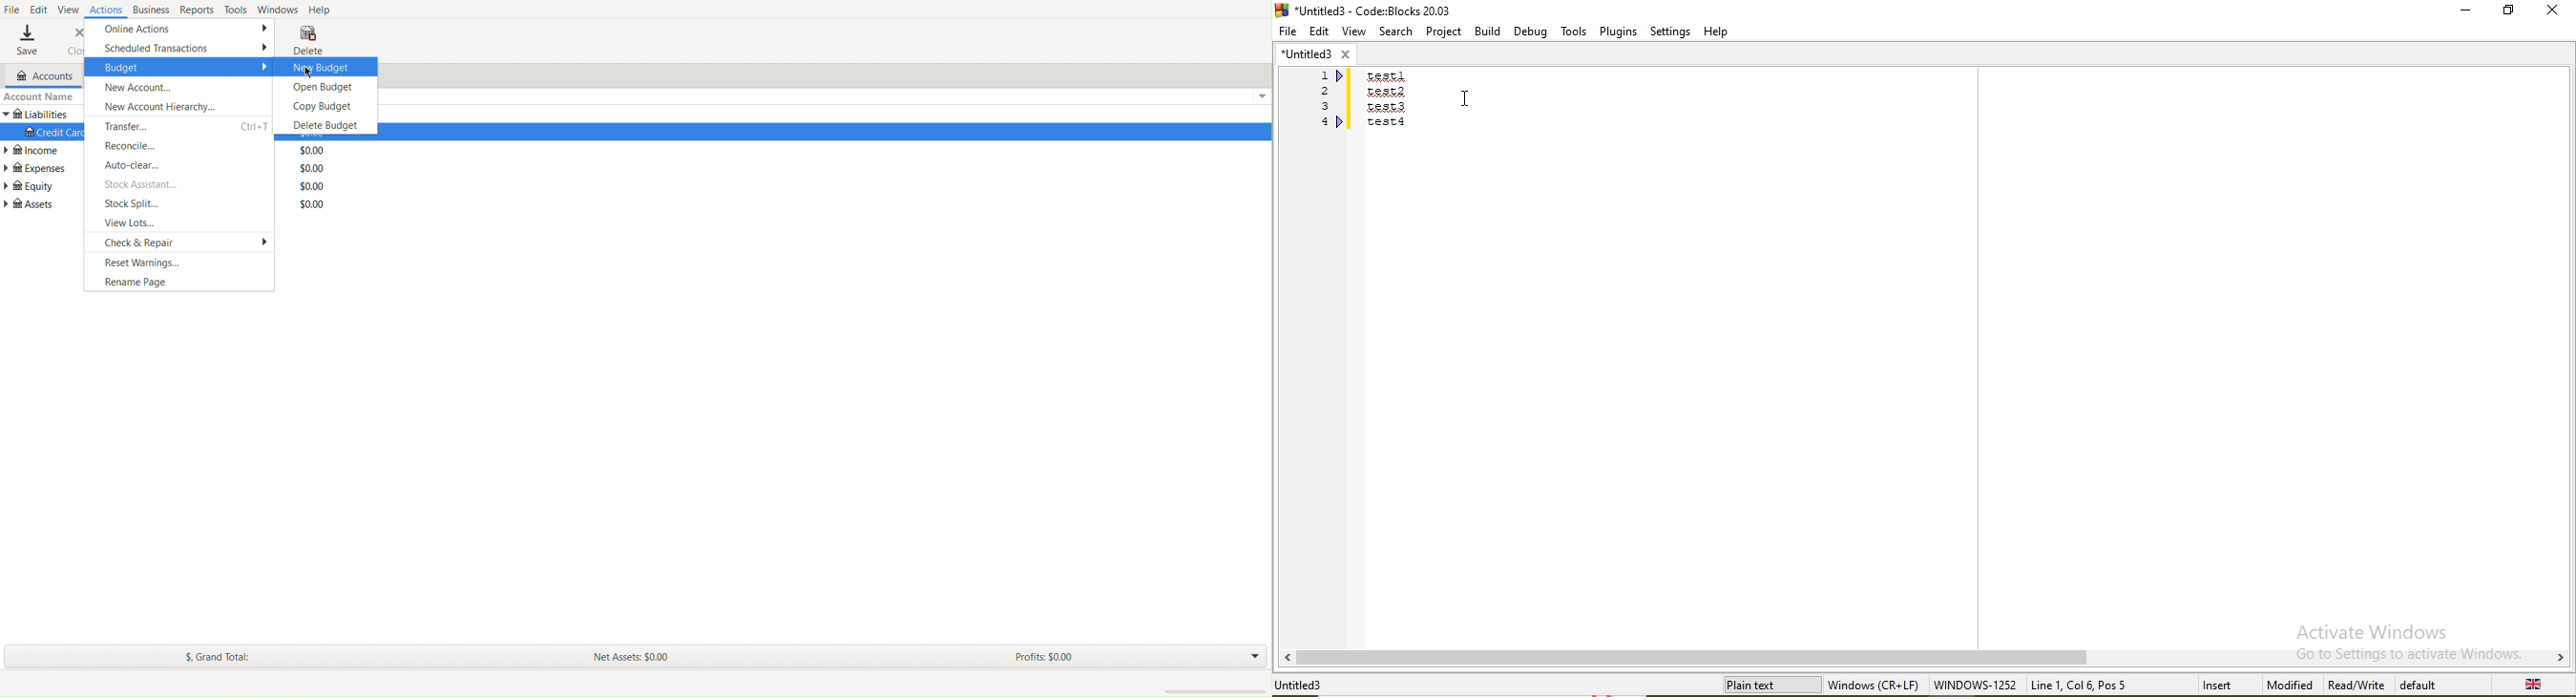 The image size is (2576, 700). Describe the element at coordinates (139, 165) in the screenshot. I see `Auto-clear` at that location.